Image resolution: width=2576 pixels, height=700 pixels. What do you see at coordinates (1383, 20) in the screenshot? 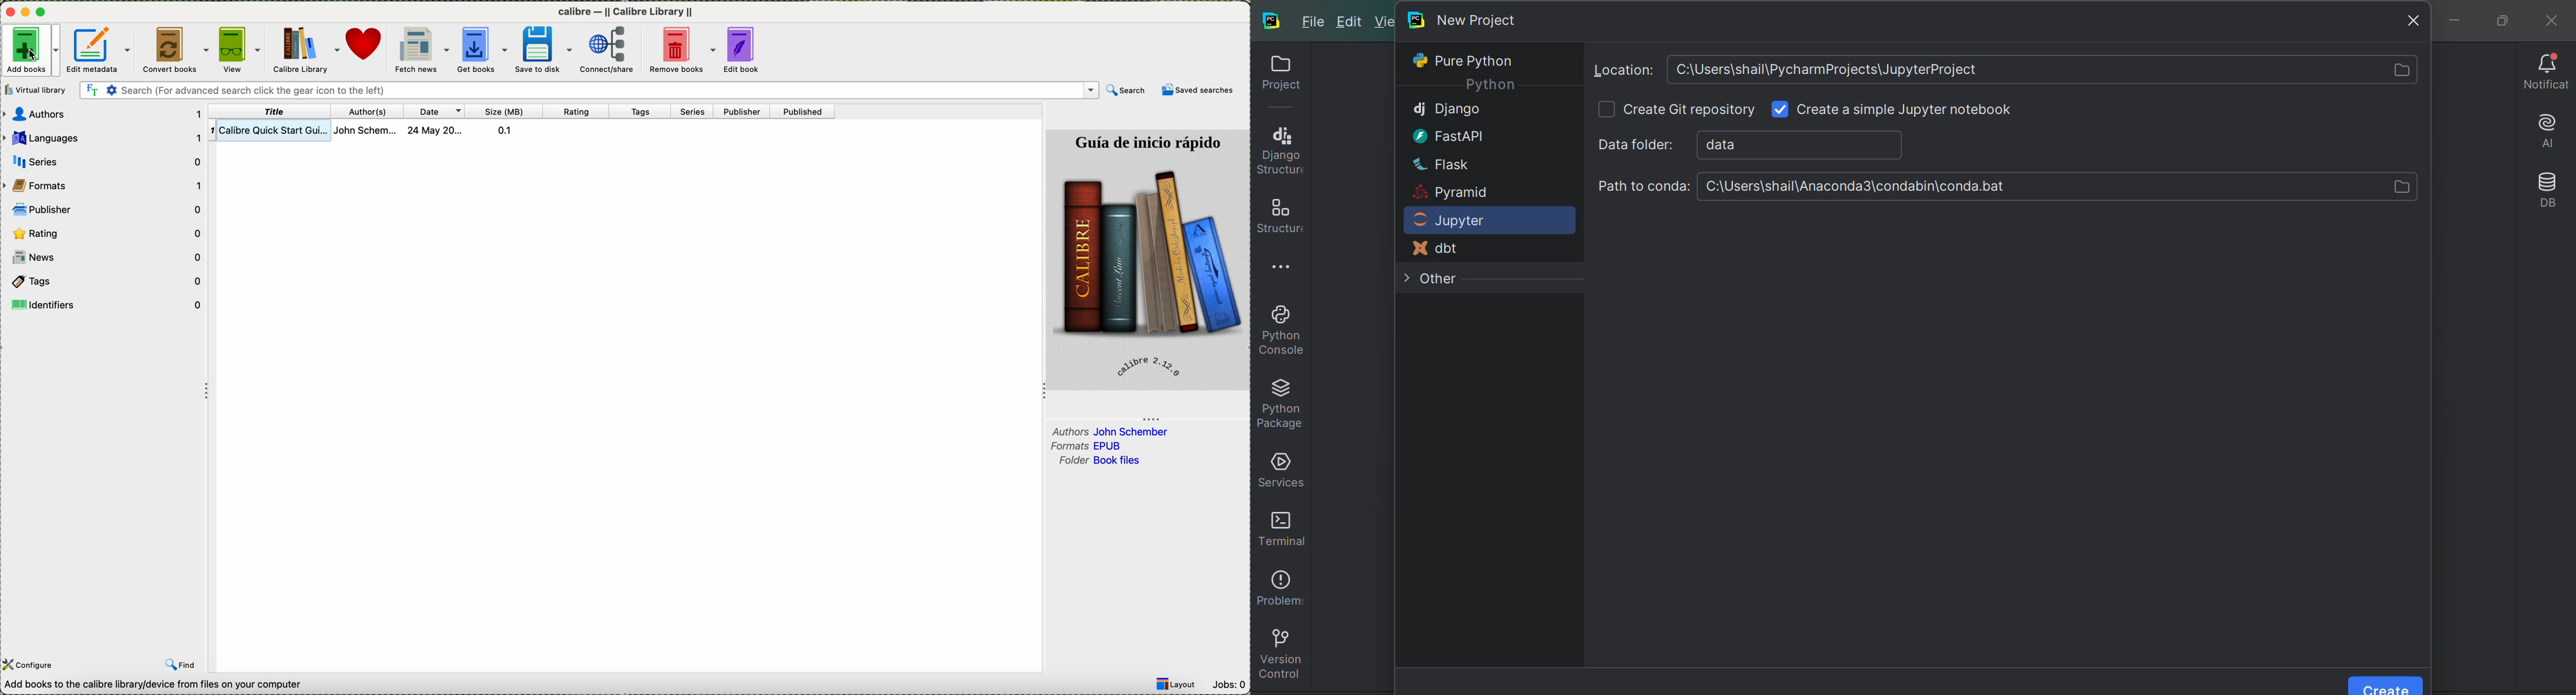
I see `New` at bounding box center [1383, 20].